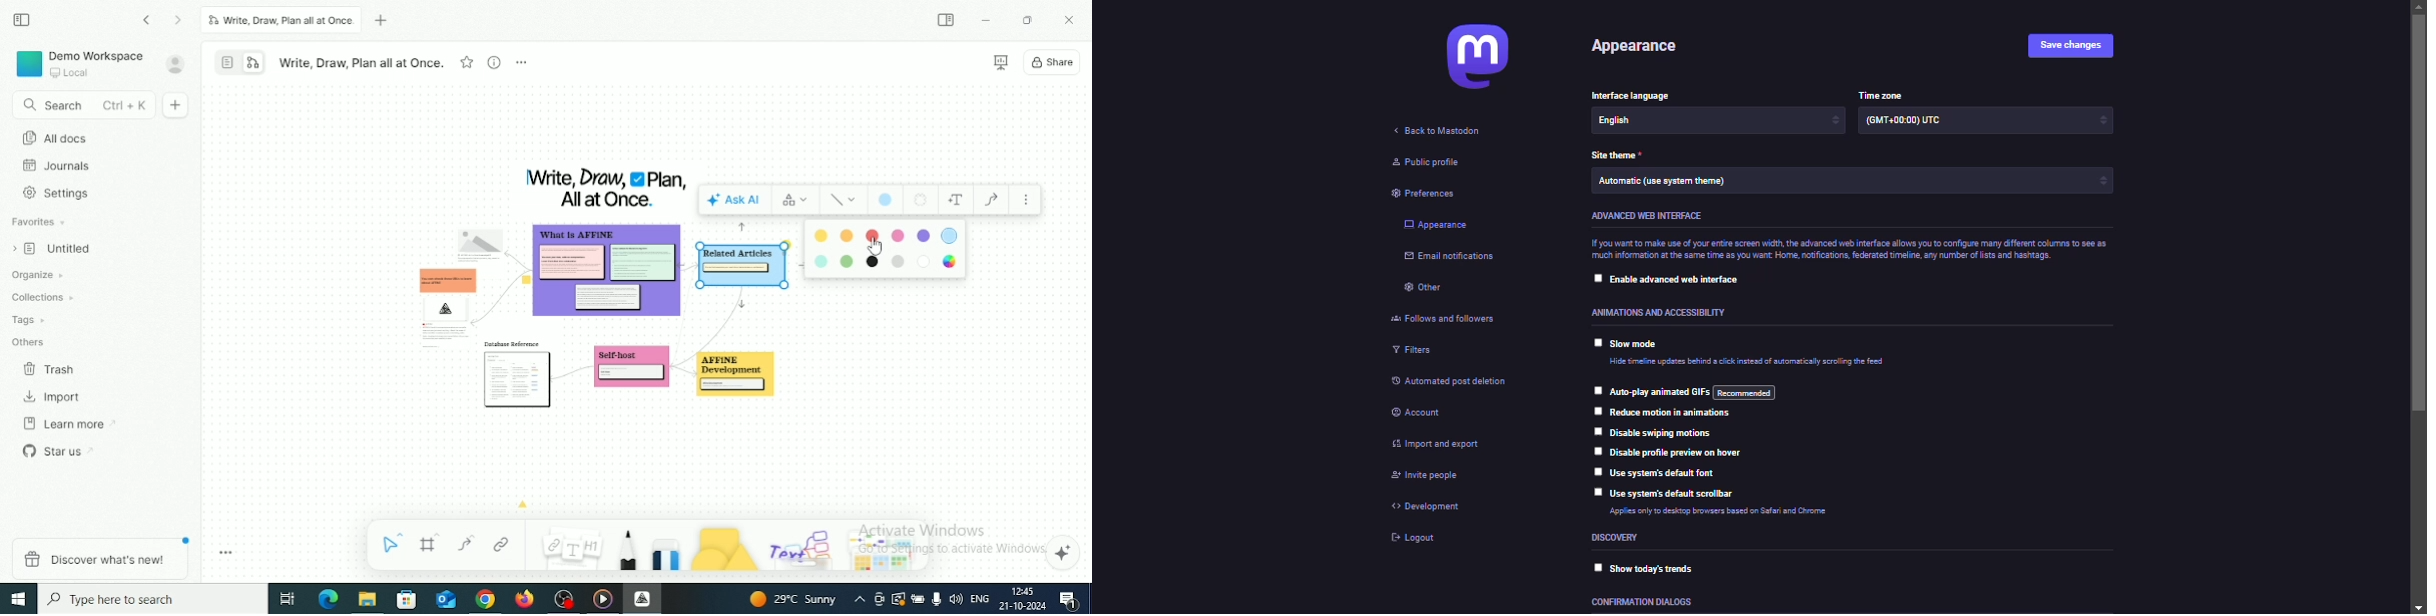 The height and width of the screenshot is (616, 2436). I want to click on click to select, so click(1596, 493).